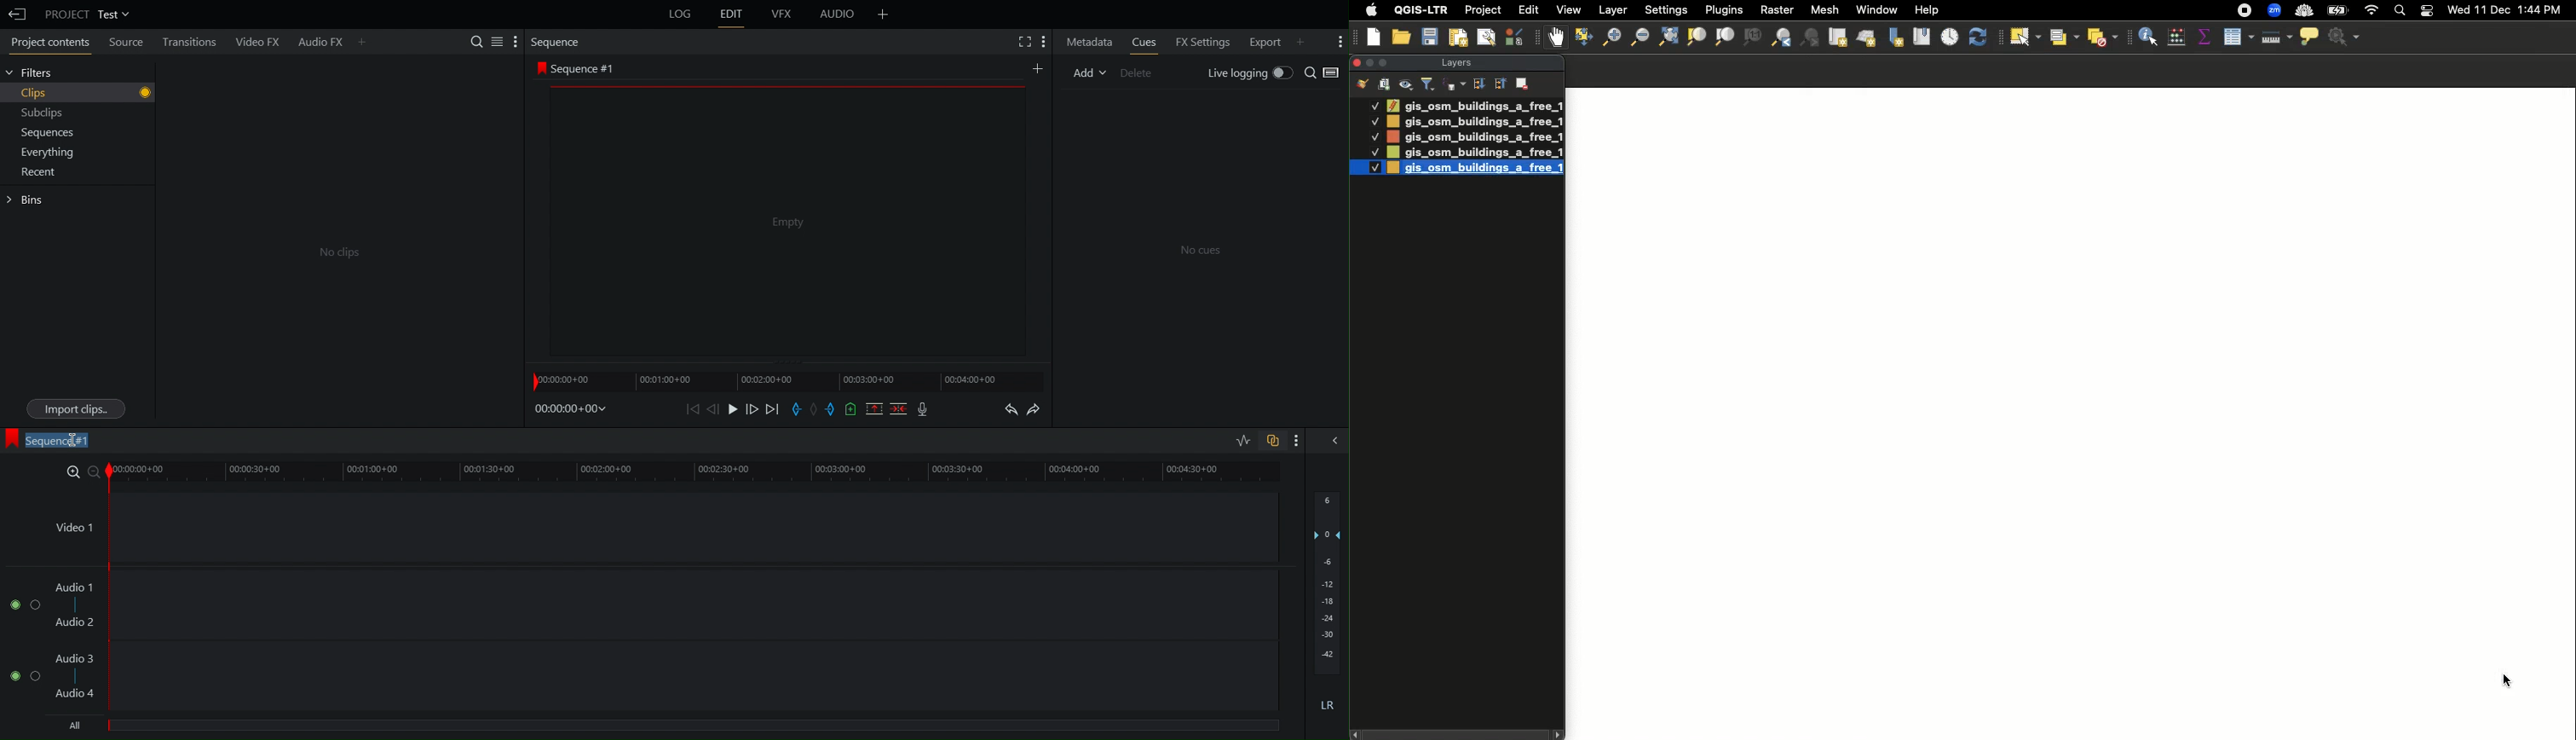  I want to click on Show map tips, so click(2308, 36).